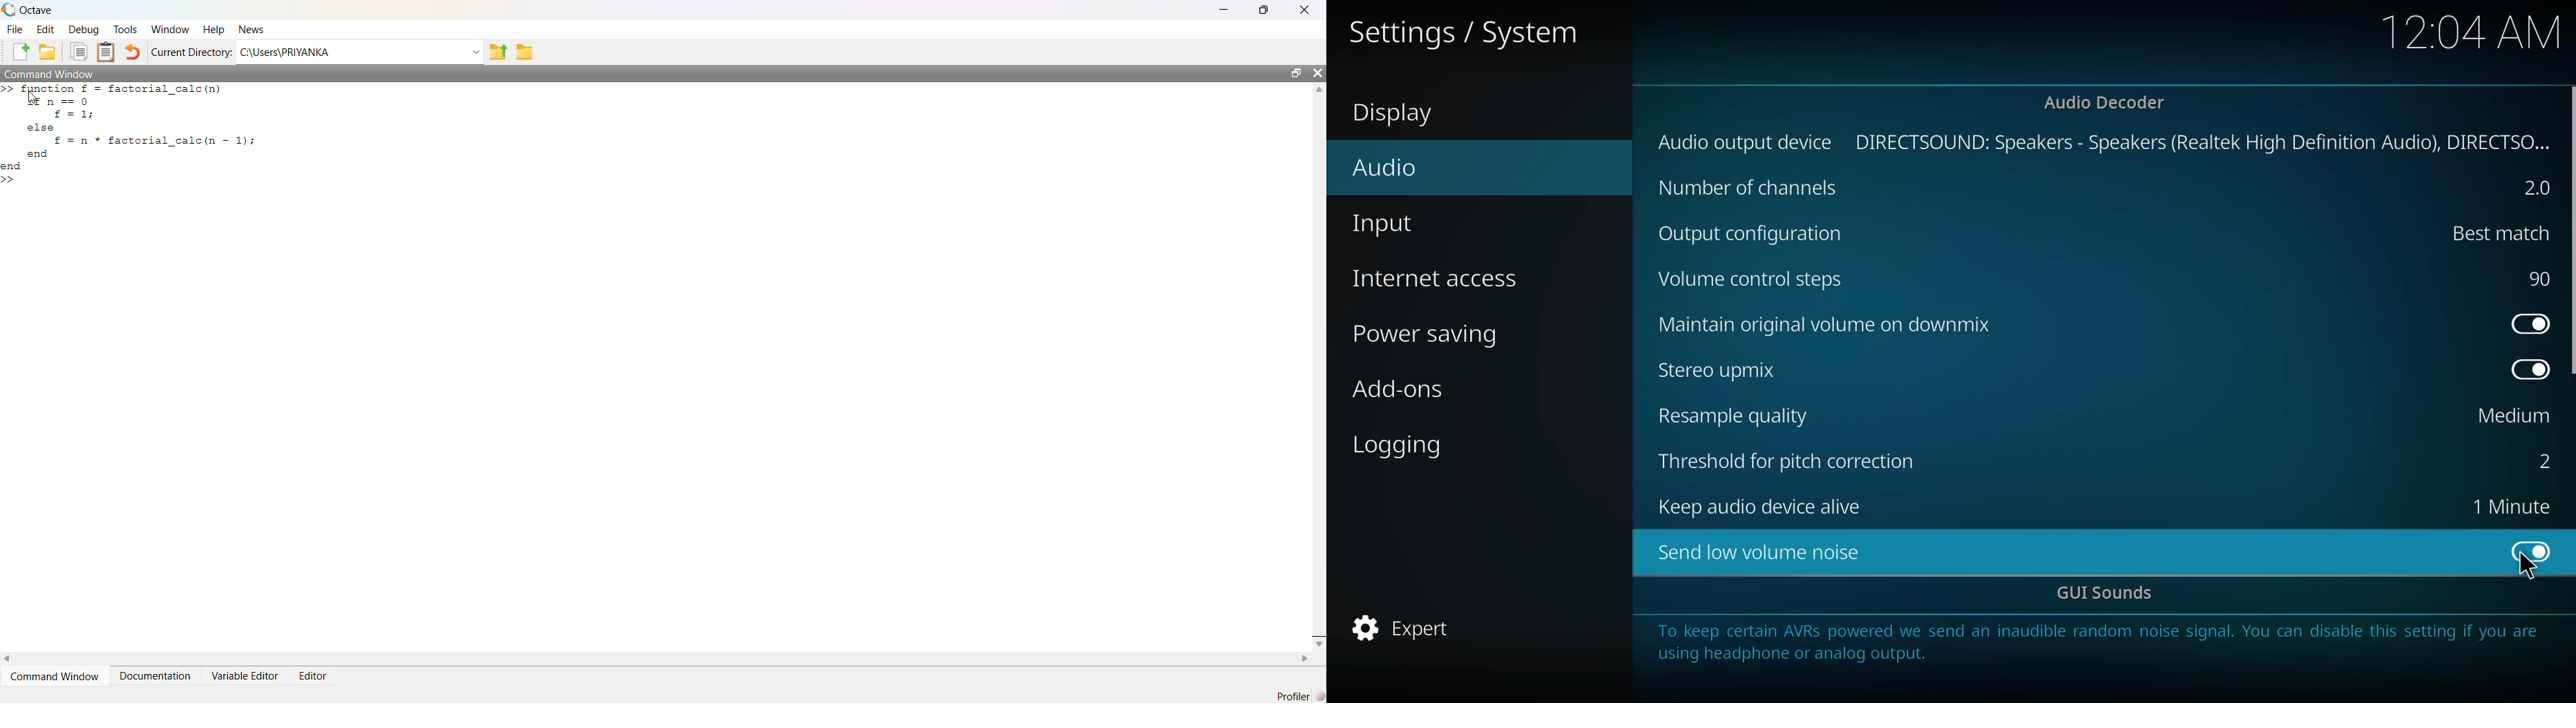 This screenshot has height=728, width=2576. What do you see at coordinates (1768, 508) in the screenshot?
I see `keep audio device alive` at bounding box center [1768, 508].